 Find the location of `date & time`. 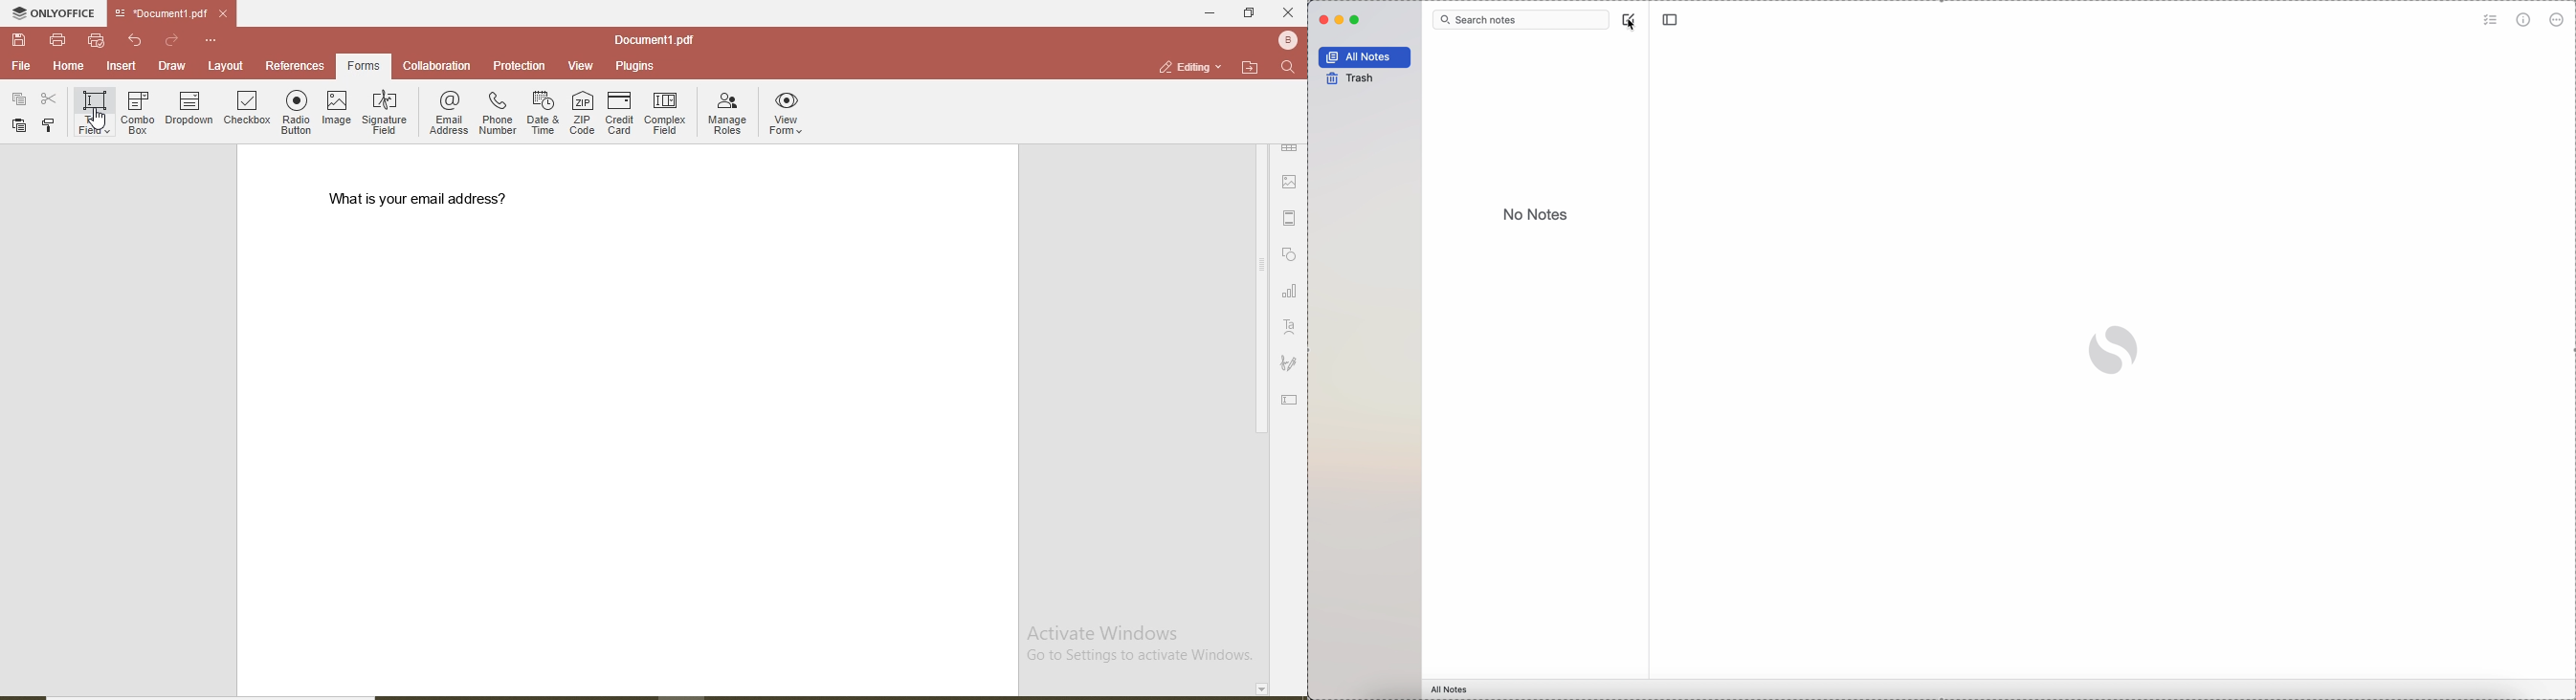

date & time is located at coordinates (543, 114).